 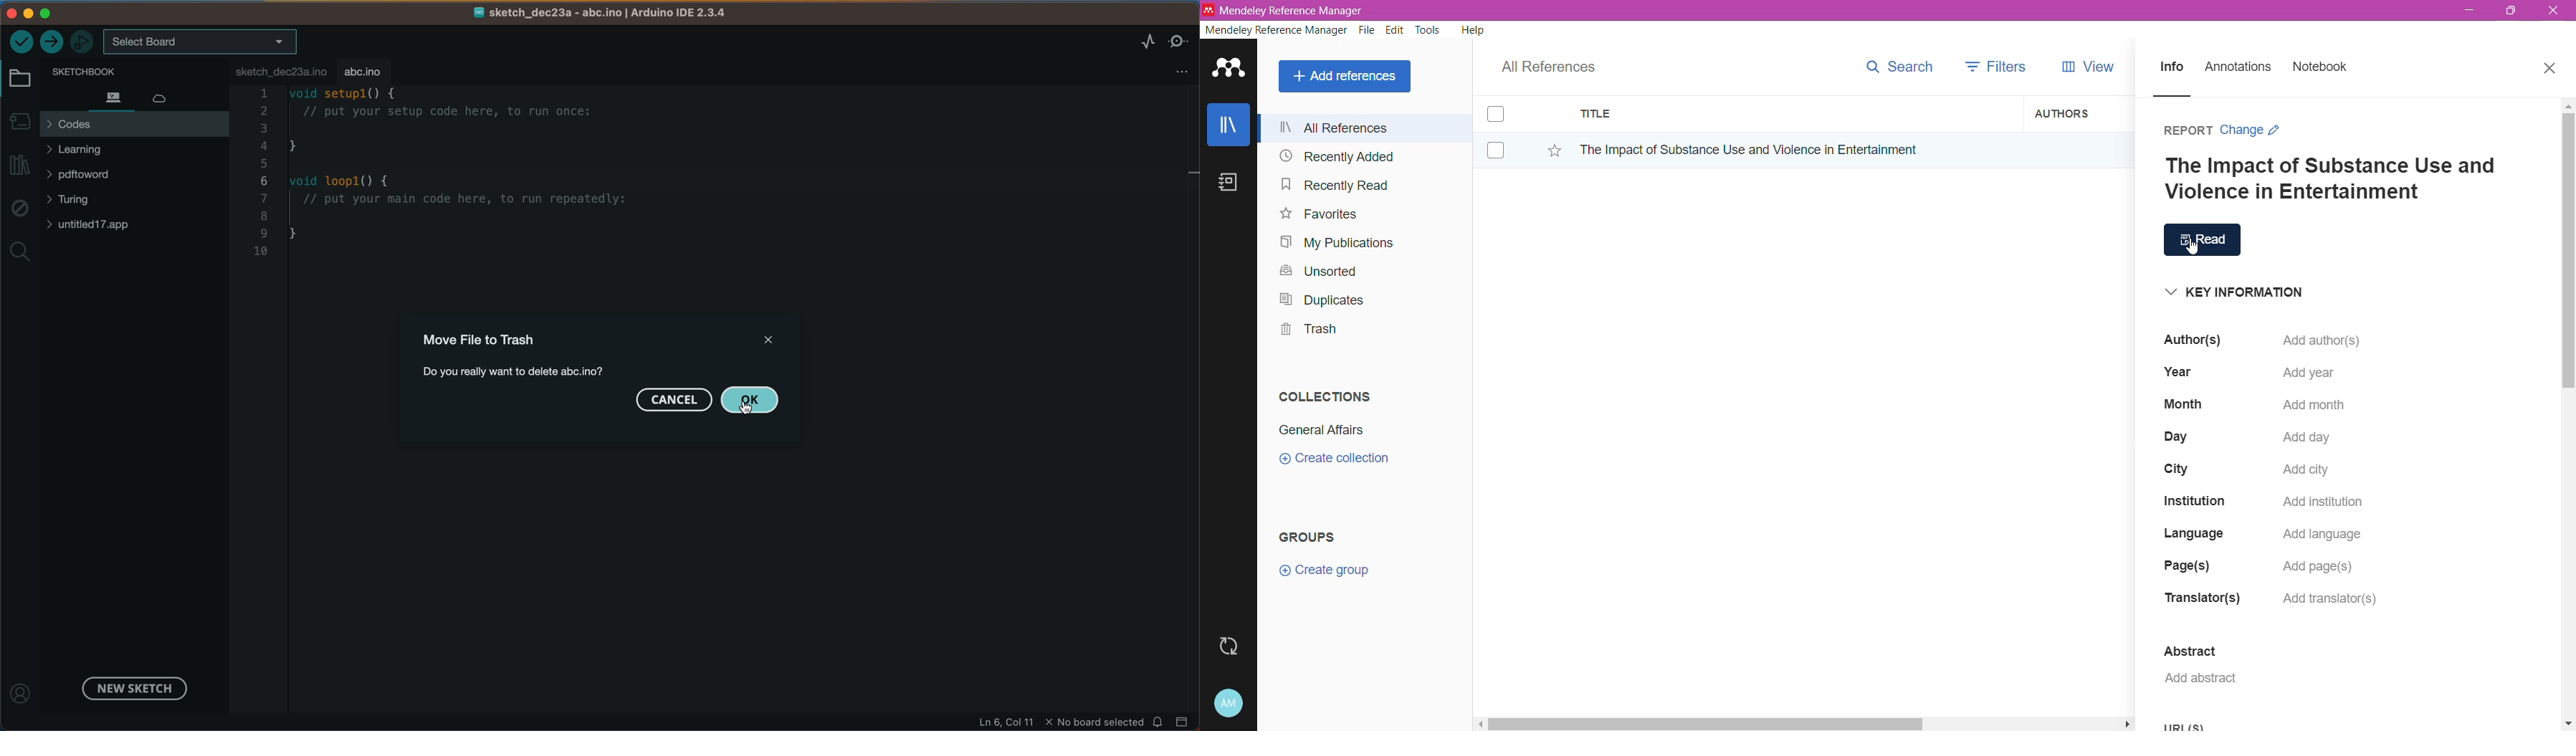 I want to click on Click to Add Language, so click(x=2329, y=535).